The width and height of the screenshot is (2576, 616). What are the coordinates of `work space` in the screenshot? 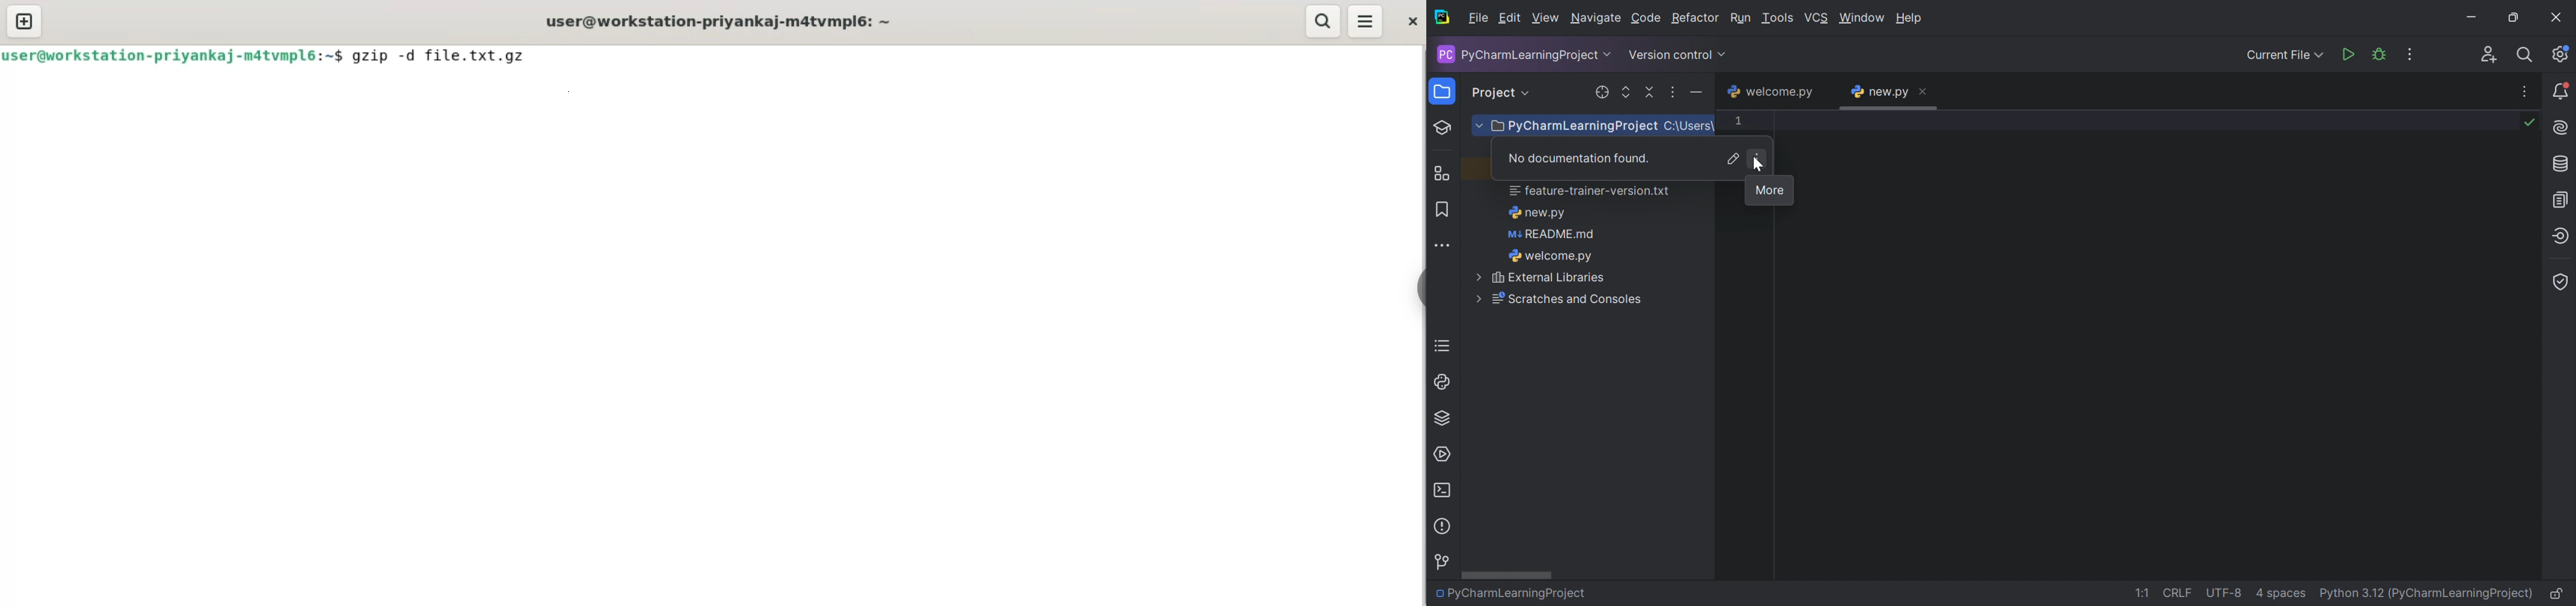 It's located at (2155, 345).